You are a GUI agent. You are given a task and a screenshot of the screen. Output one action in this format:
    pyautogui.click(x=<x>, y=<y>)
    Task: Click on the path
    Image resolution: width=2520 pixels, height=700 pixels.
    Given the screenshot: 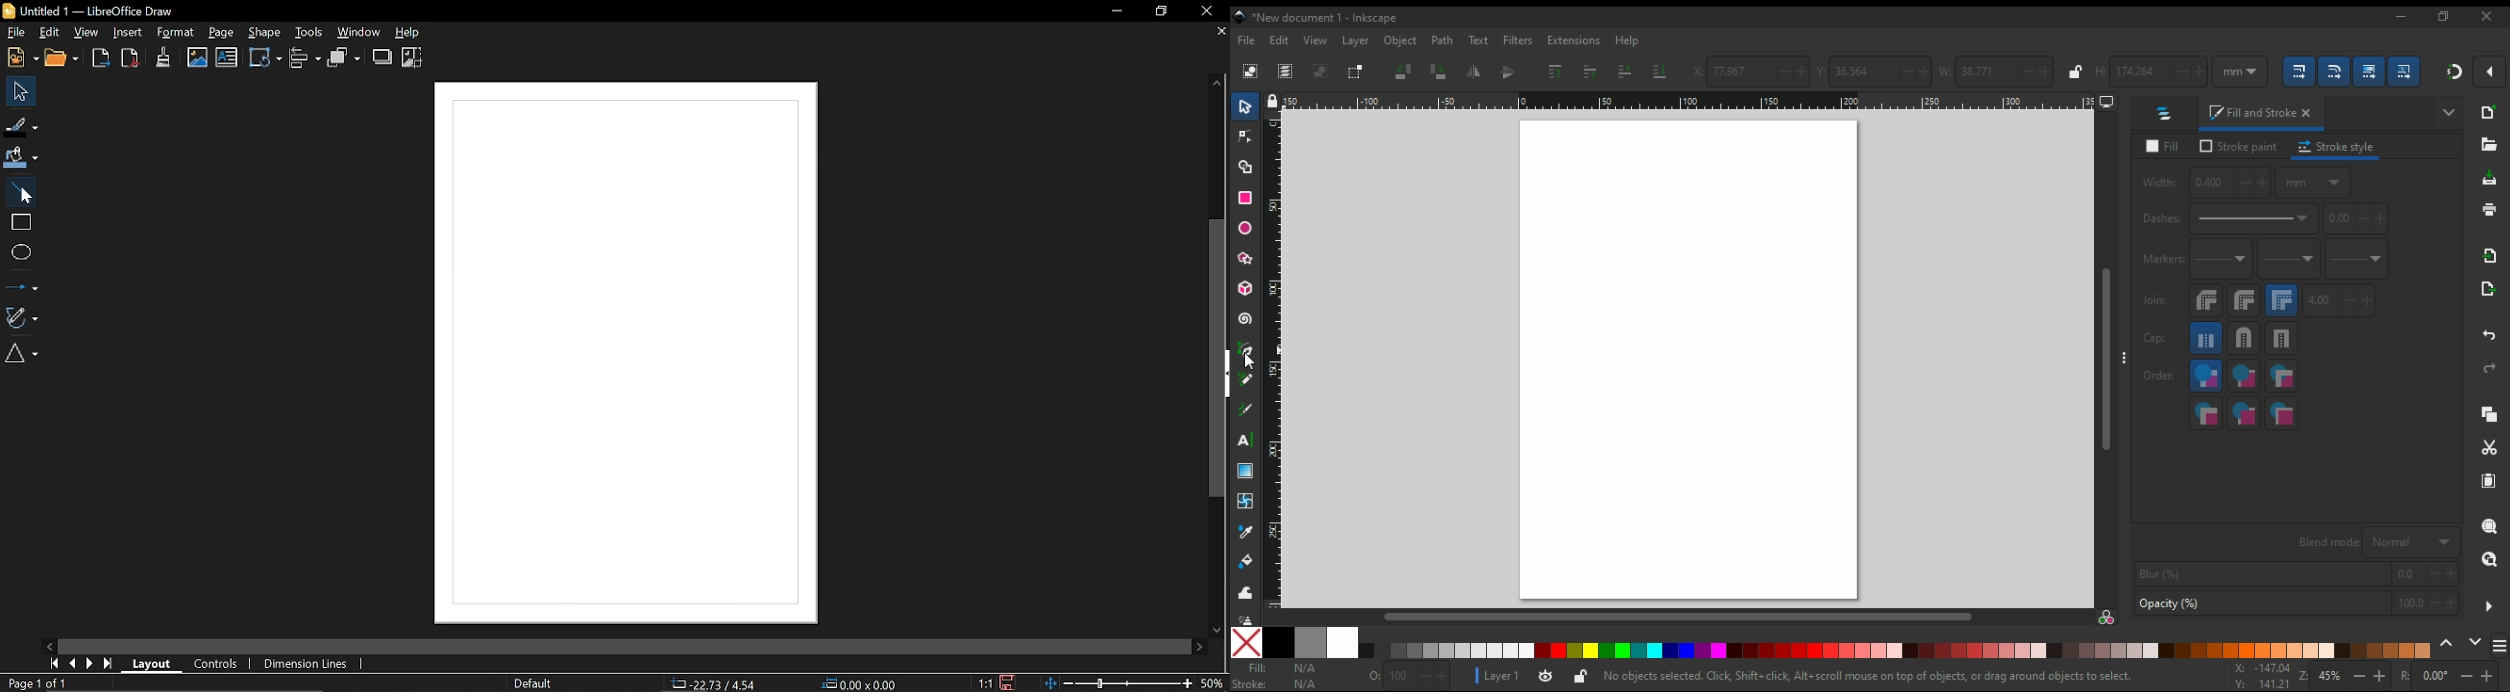 What is the action you would take?
    pyautogui.click(x=1444, y=41)
    